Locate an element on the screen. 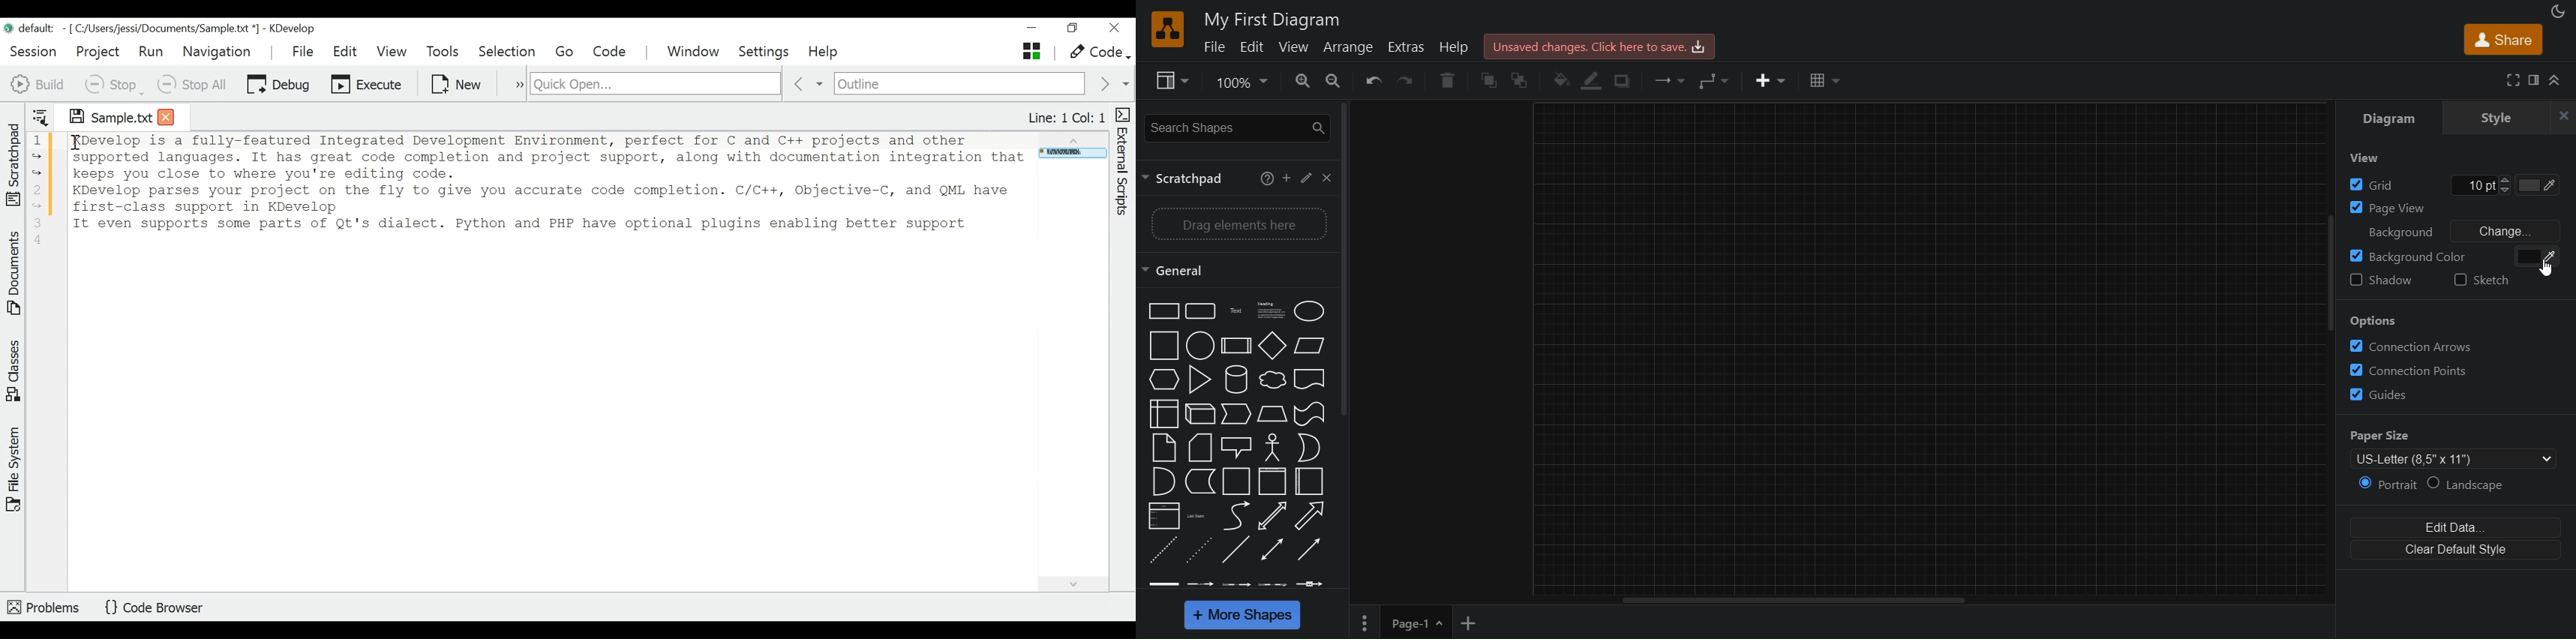  more shapes is located at coordinates (1244, 614).